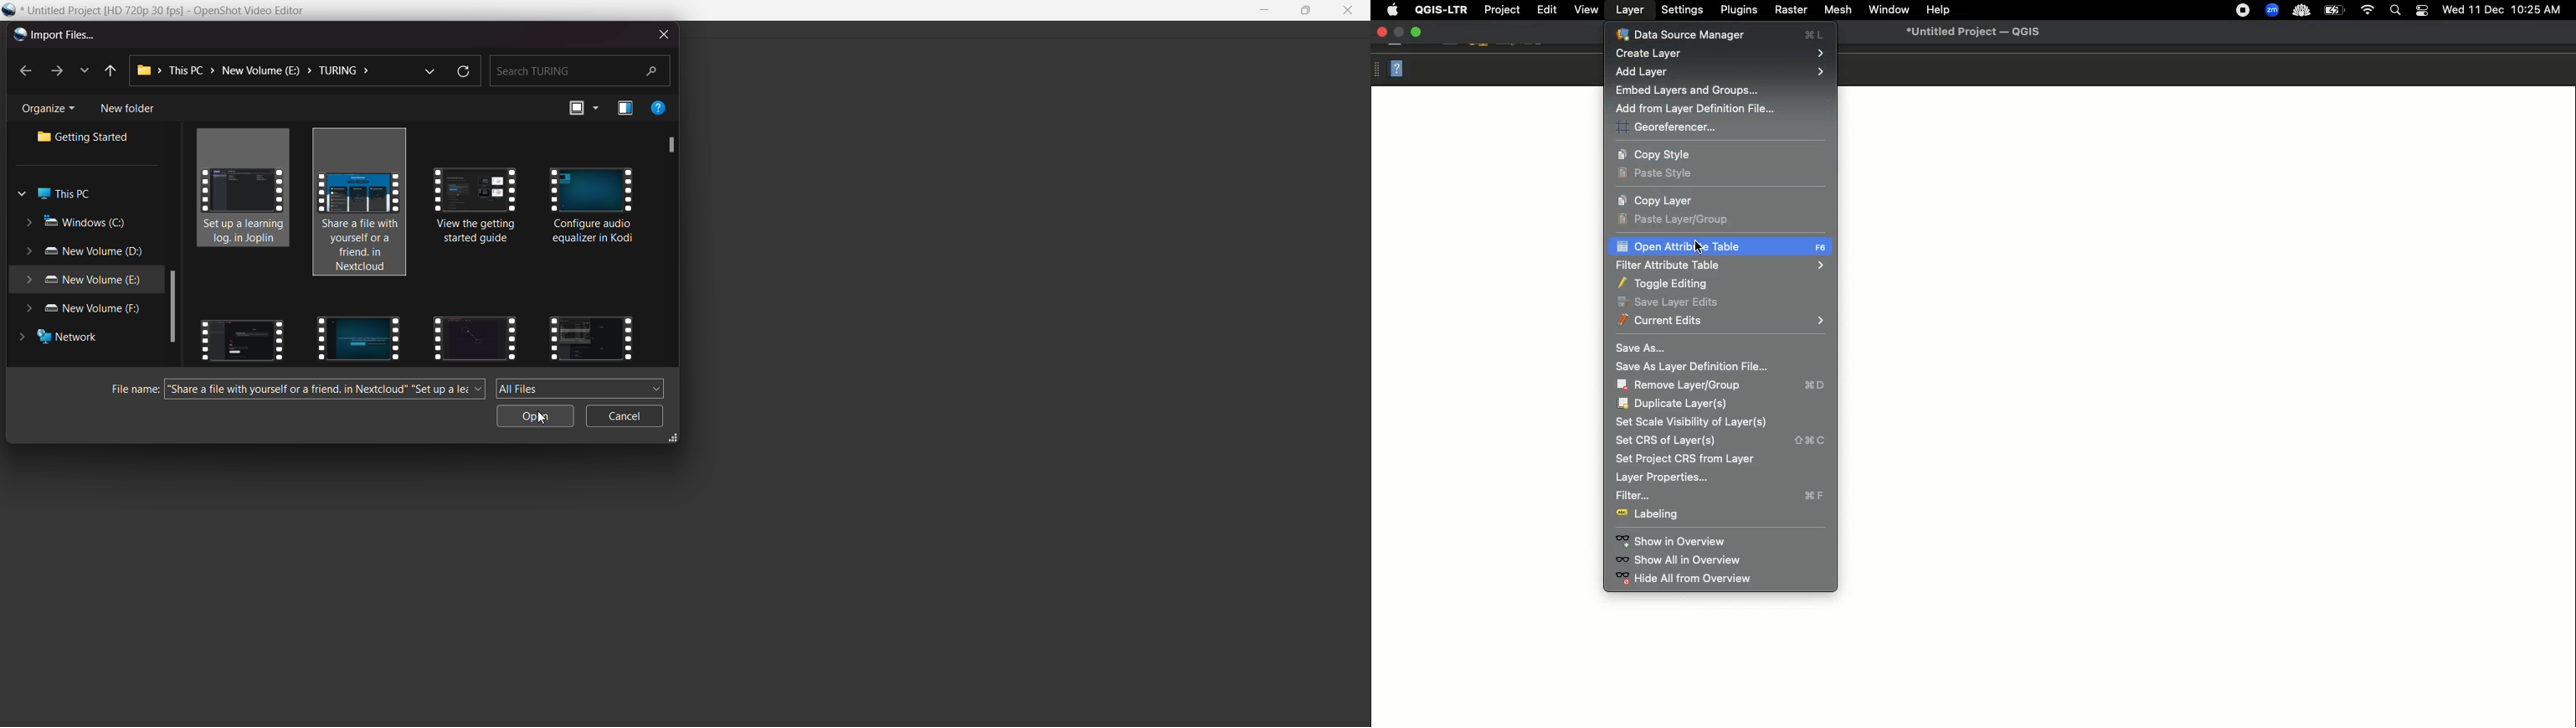  What do you see at coordinates (1390, 11) in the screenshot?
I see `Apple` at bounding box center [1390, 11].